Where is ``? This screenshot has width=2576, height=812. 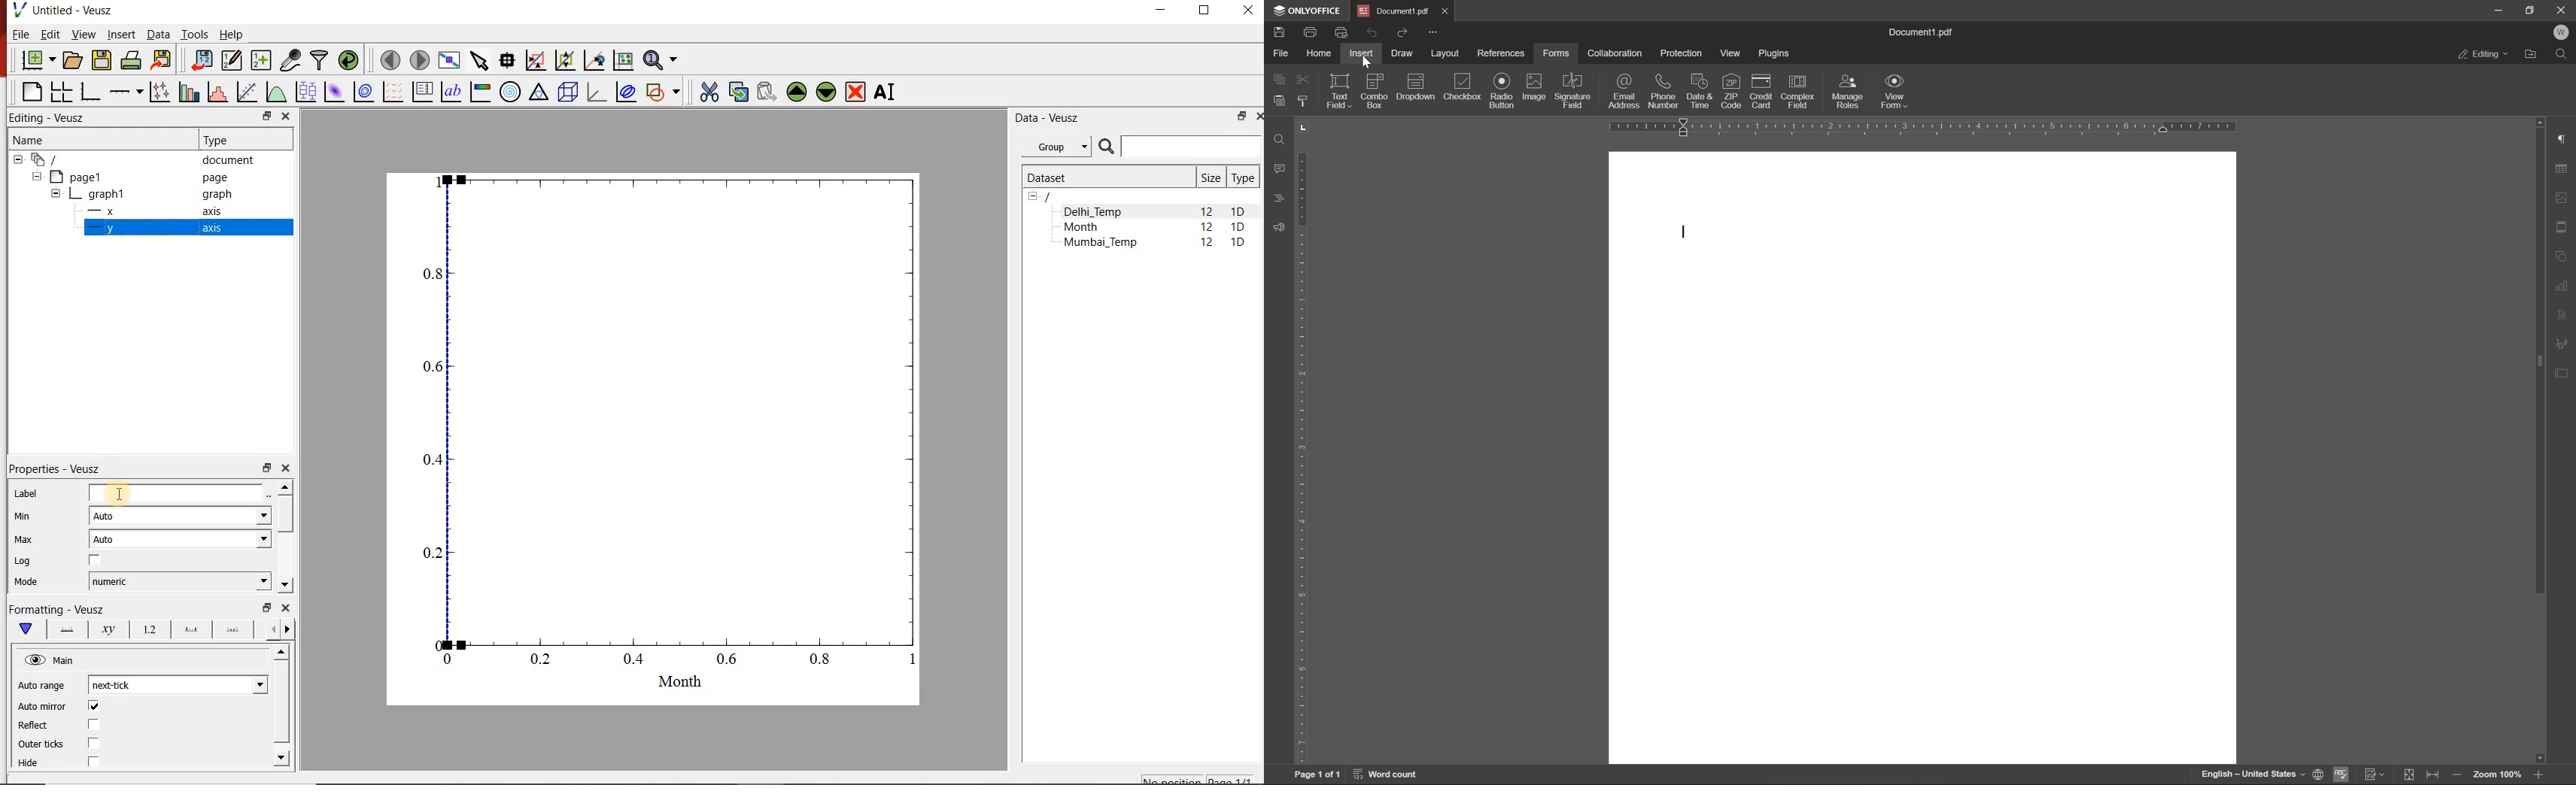  is located at coordinates (2546, 756).